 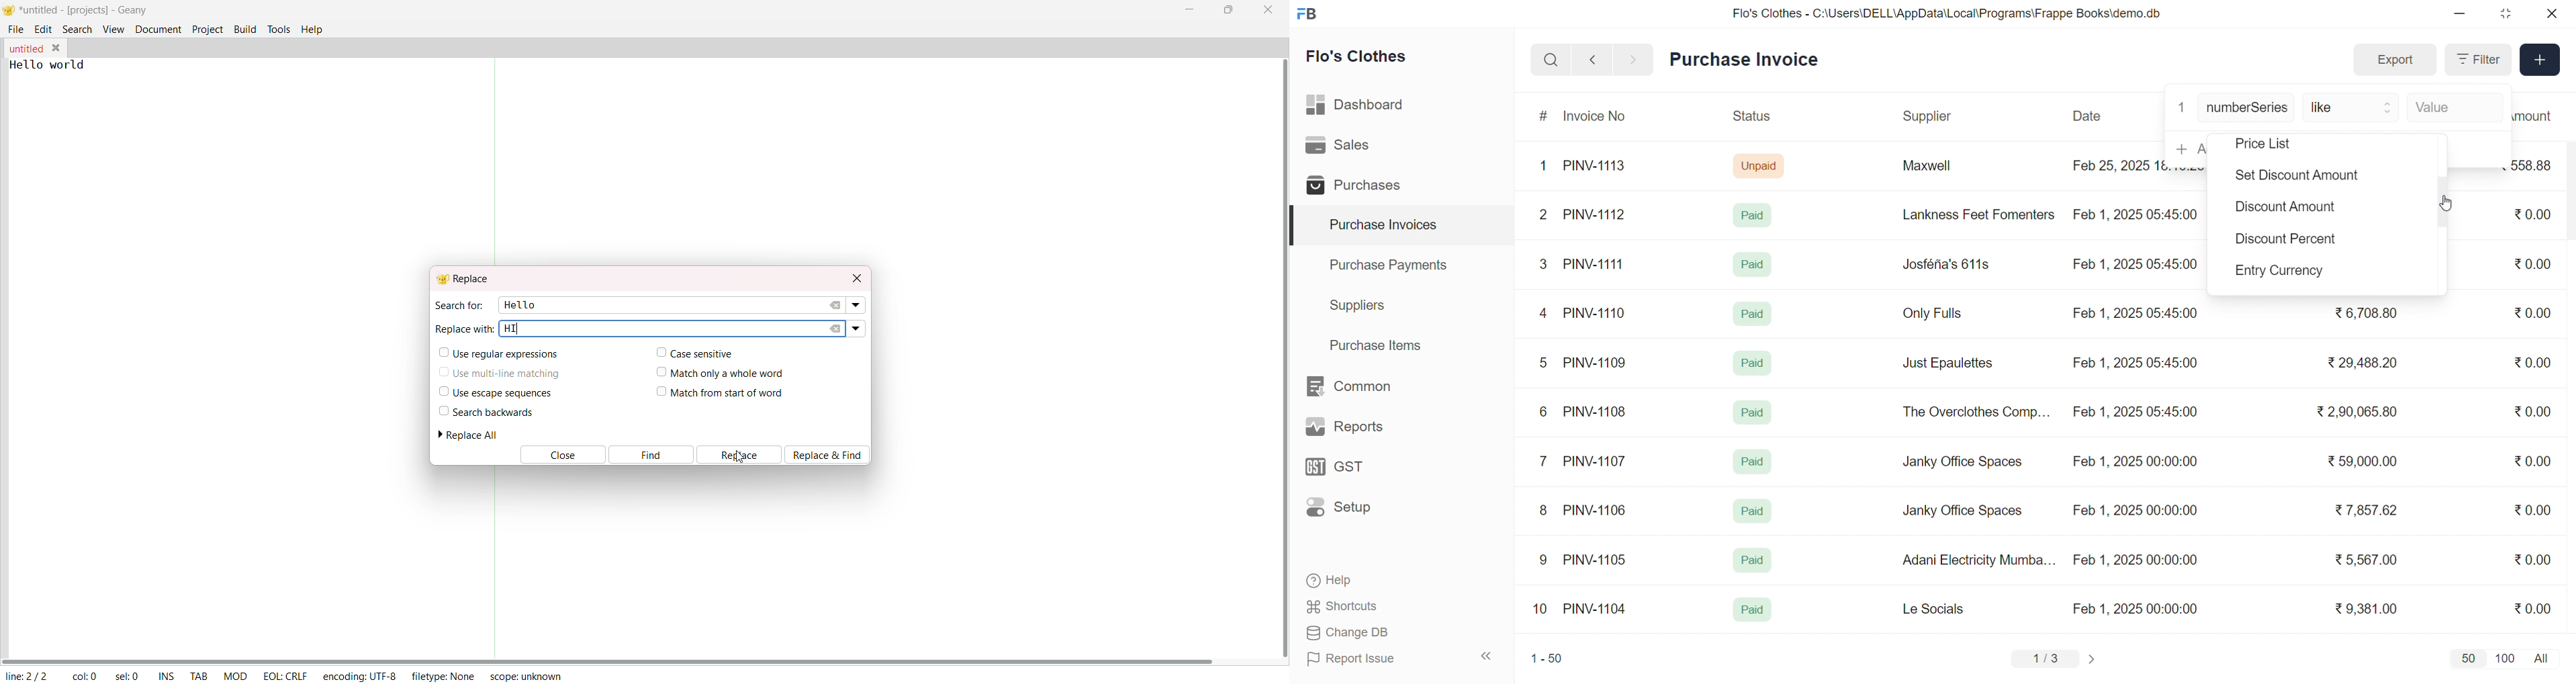 I want to click on Report Issue, so click(x=1372, y=659).